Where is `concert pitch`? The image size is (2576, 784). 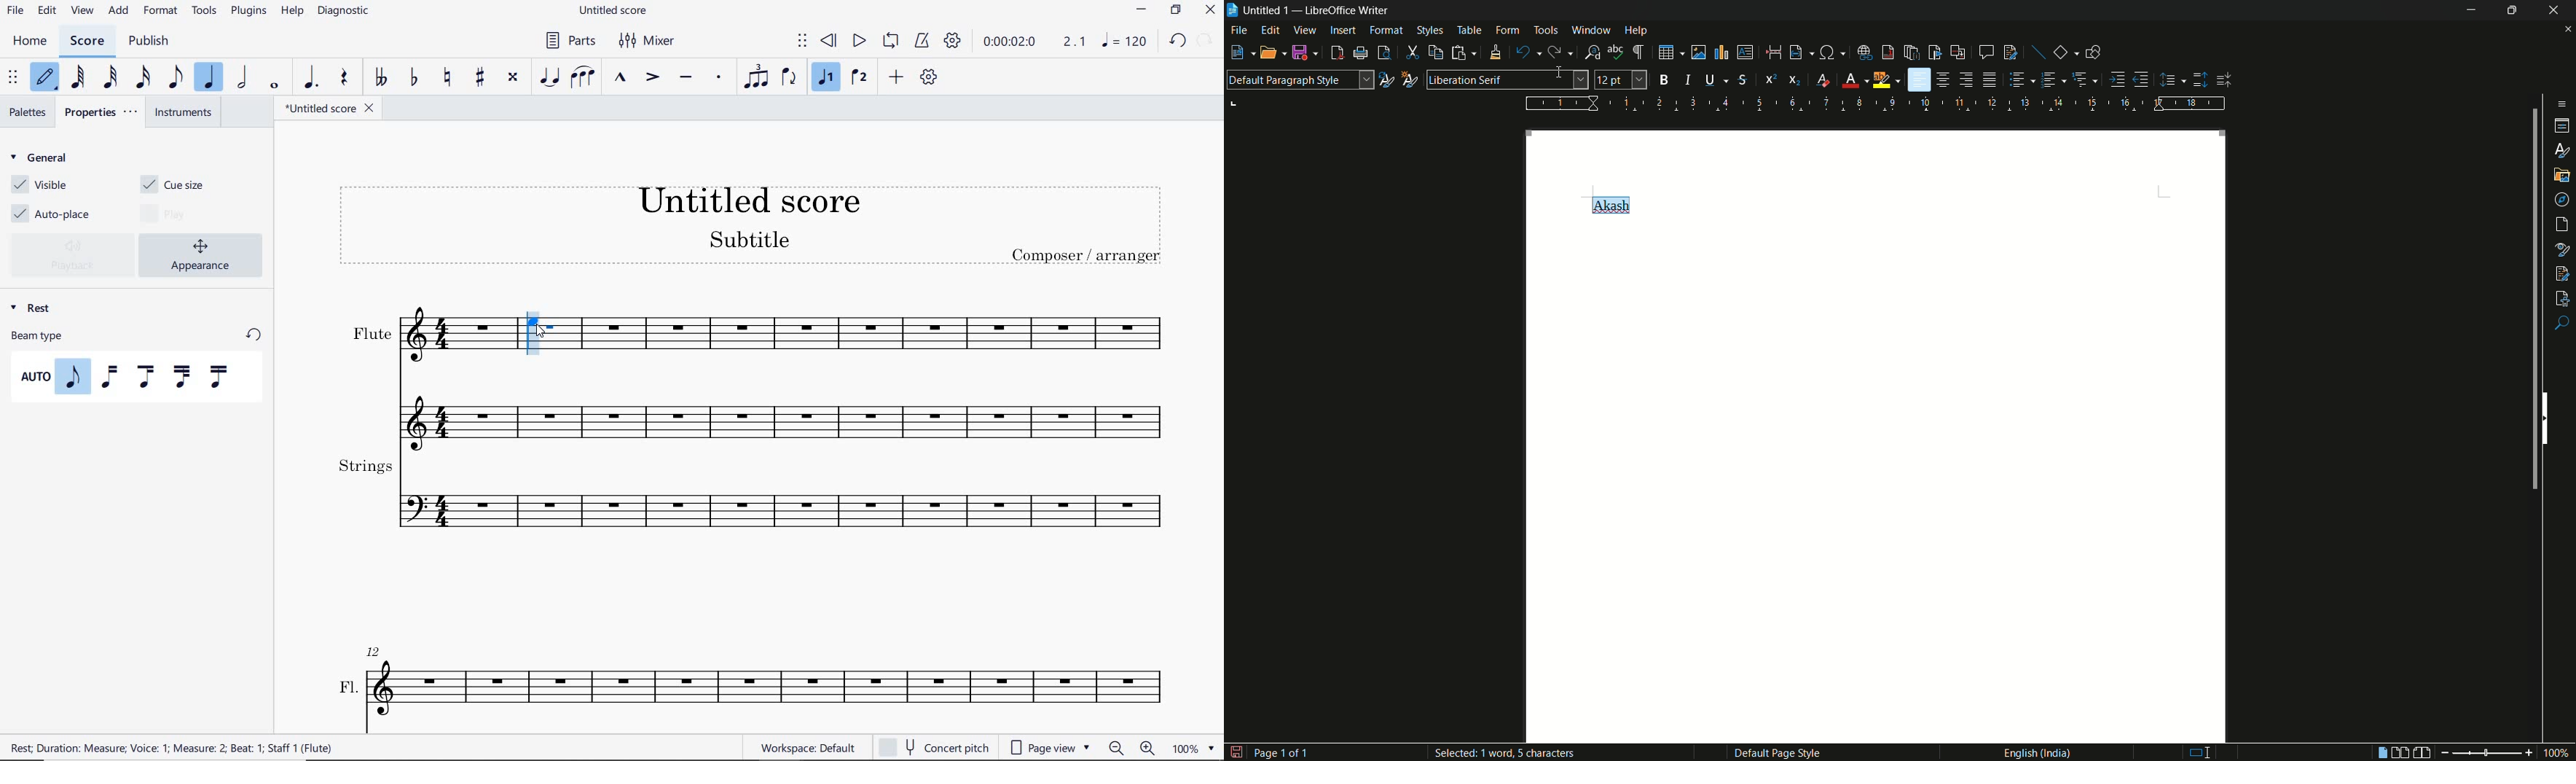
concert pitch is located at coordinates (933, 745).